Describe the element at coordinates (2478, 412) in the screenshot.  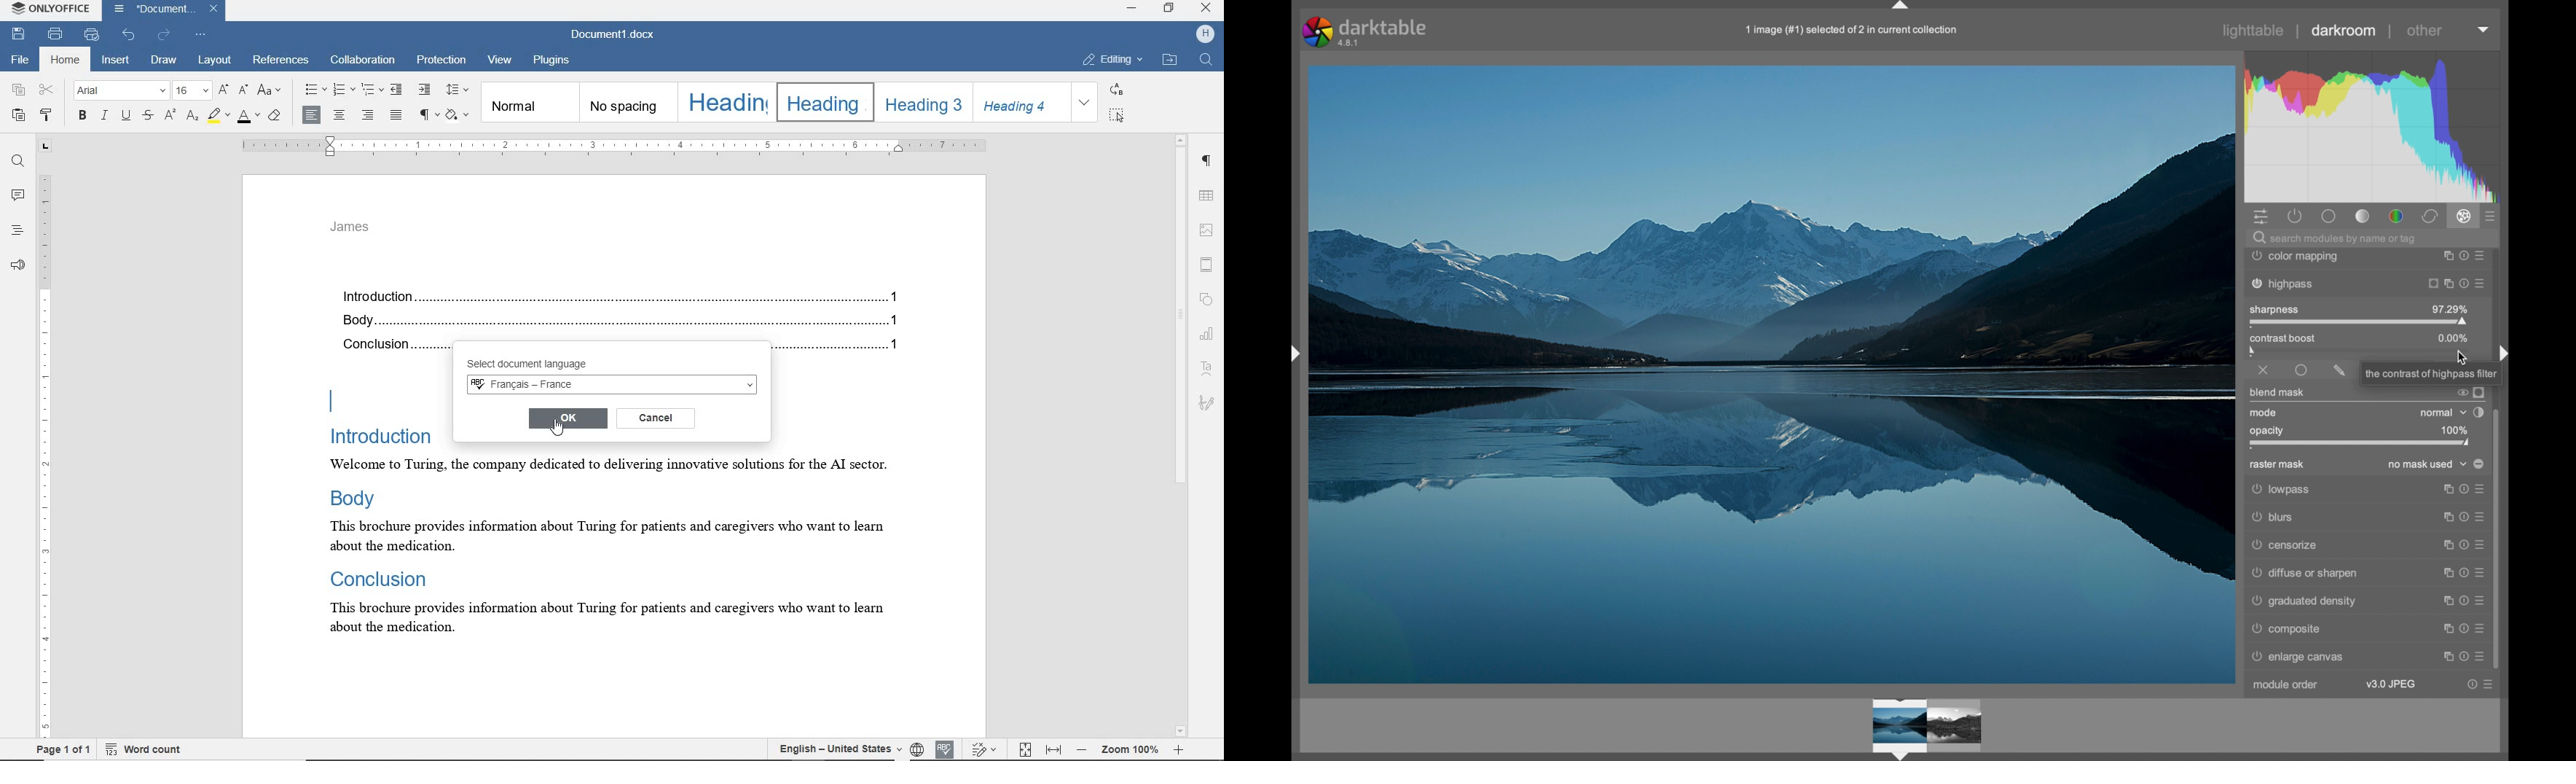
I see `toggle blending order` at that location.